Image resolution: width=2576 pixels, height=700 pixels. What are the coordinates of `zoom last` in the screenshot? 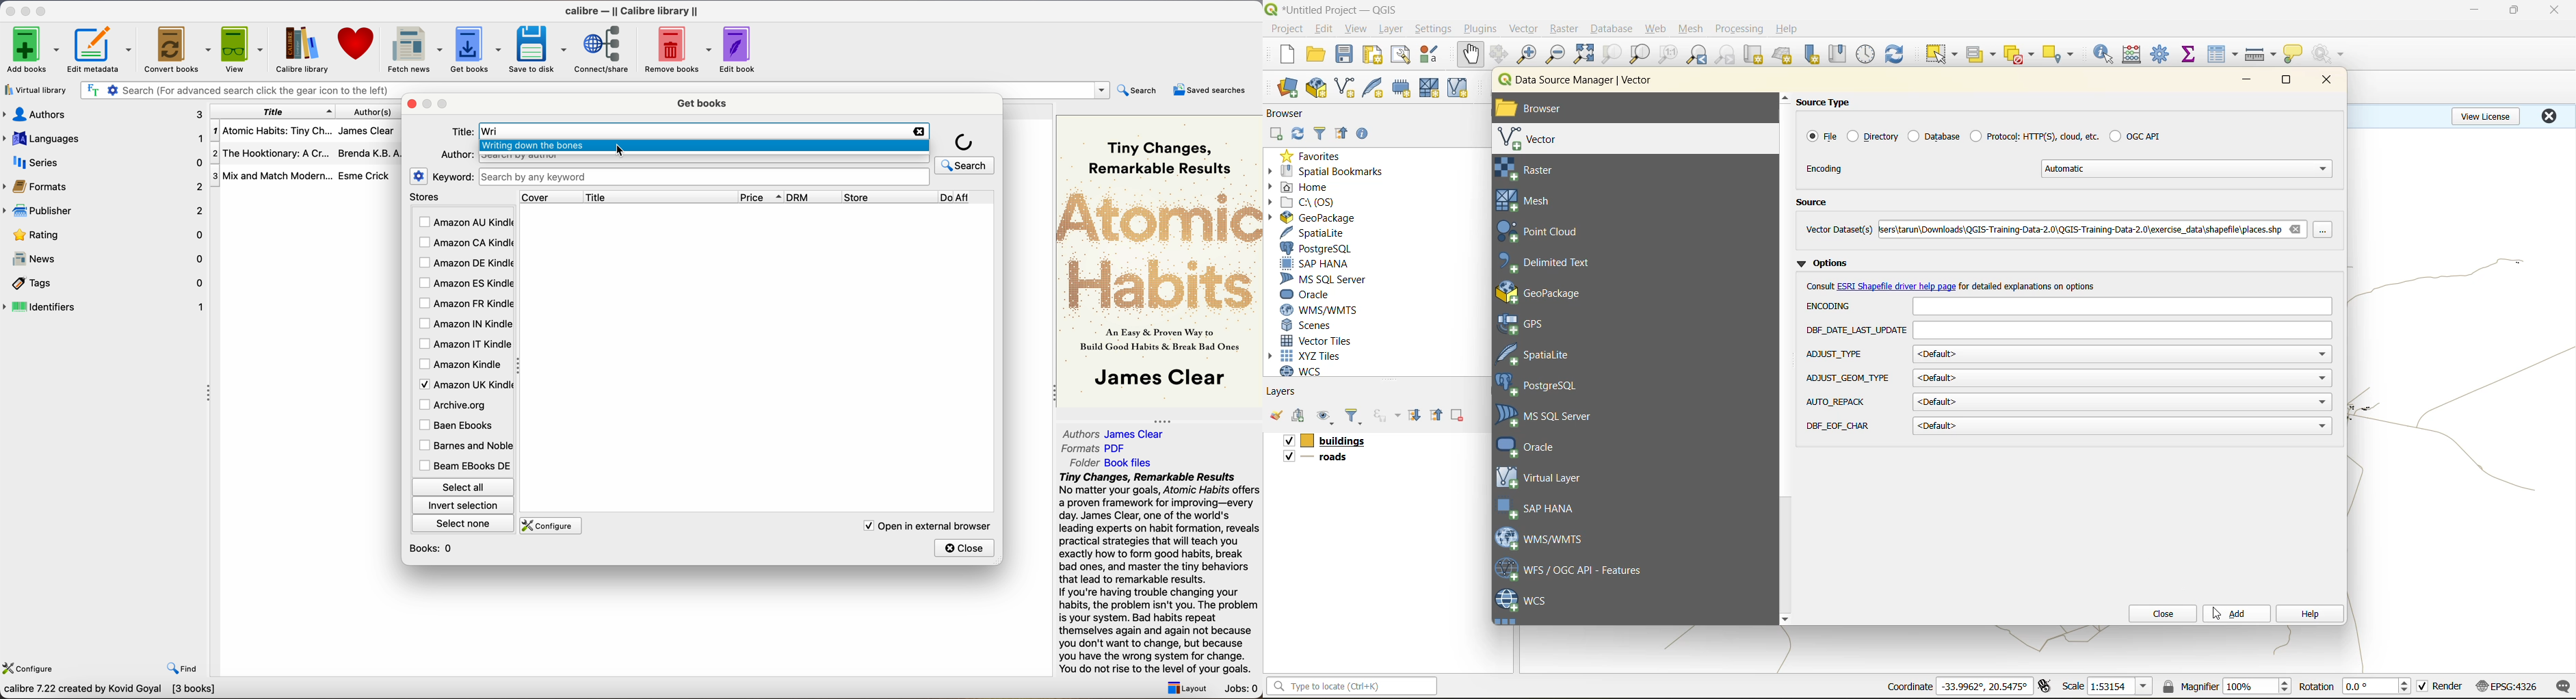 It's located at (1696, 55).